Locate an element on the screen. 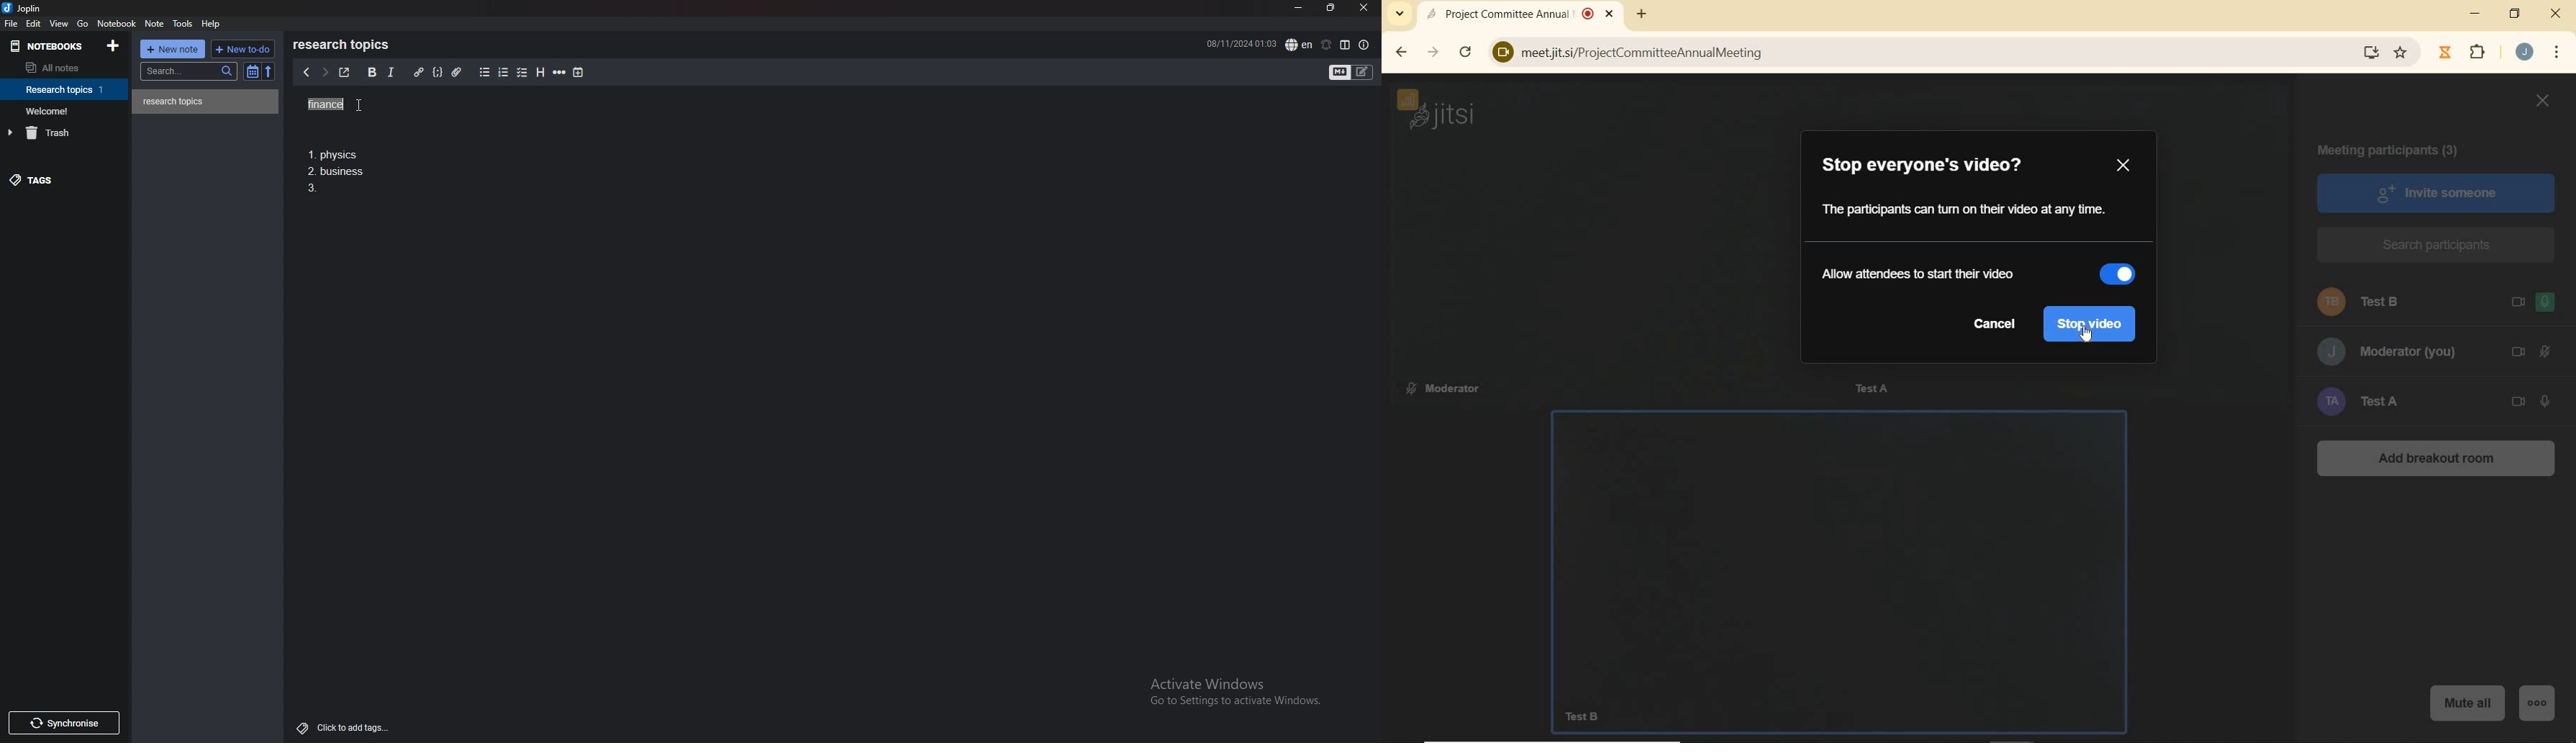 Image resolution: width=2576 pixels, height=756 pixels. edit is located at coordinates (33, 23).